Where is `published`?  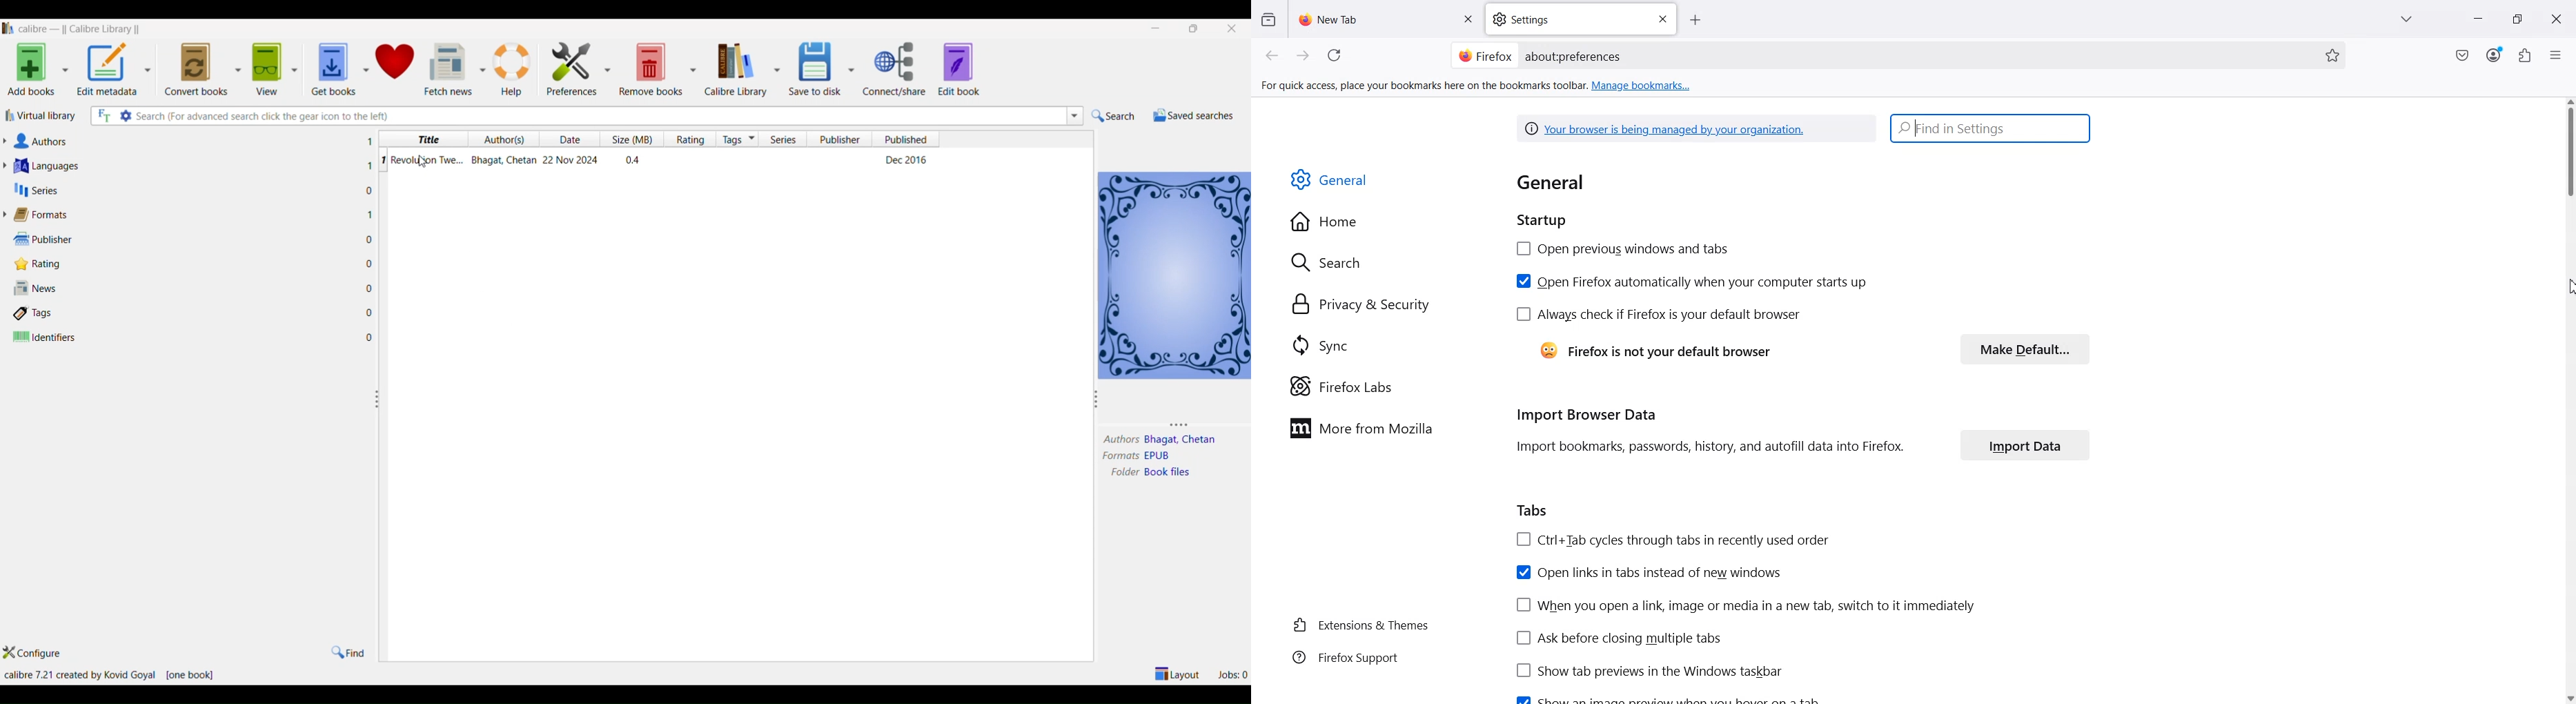 published is located at coordinates (907, 139).